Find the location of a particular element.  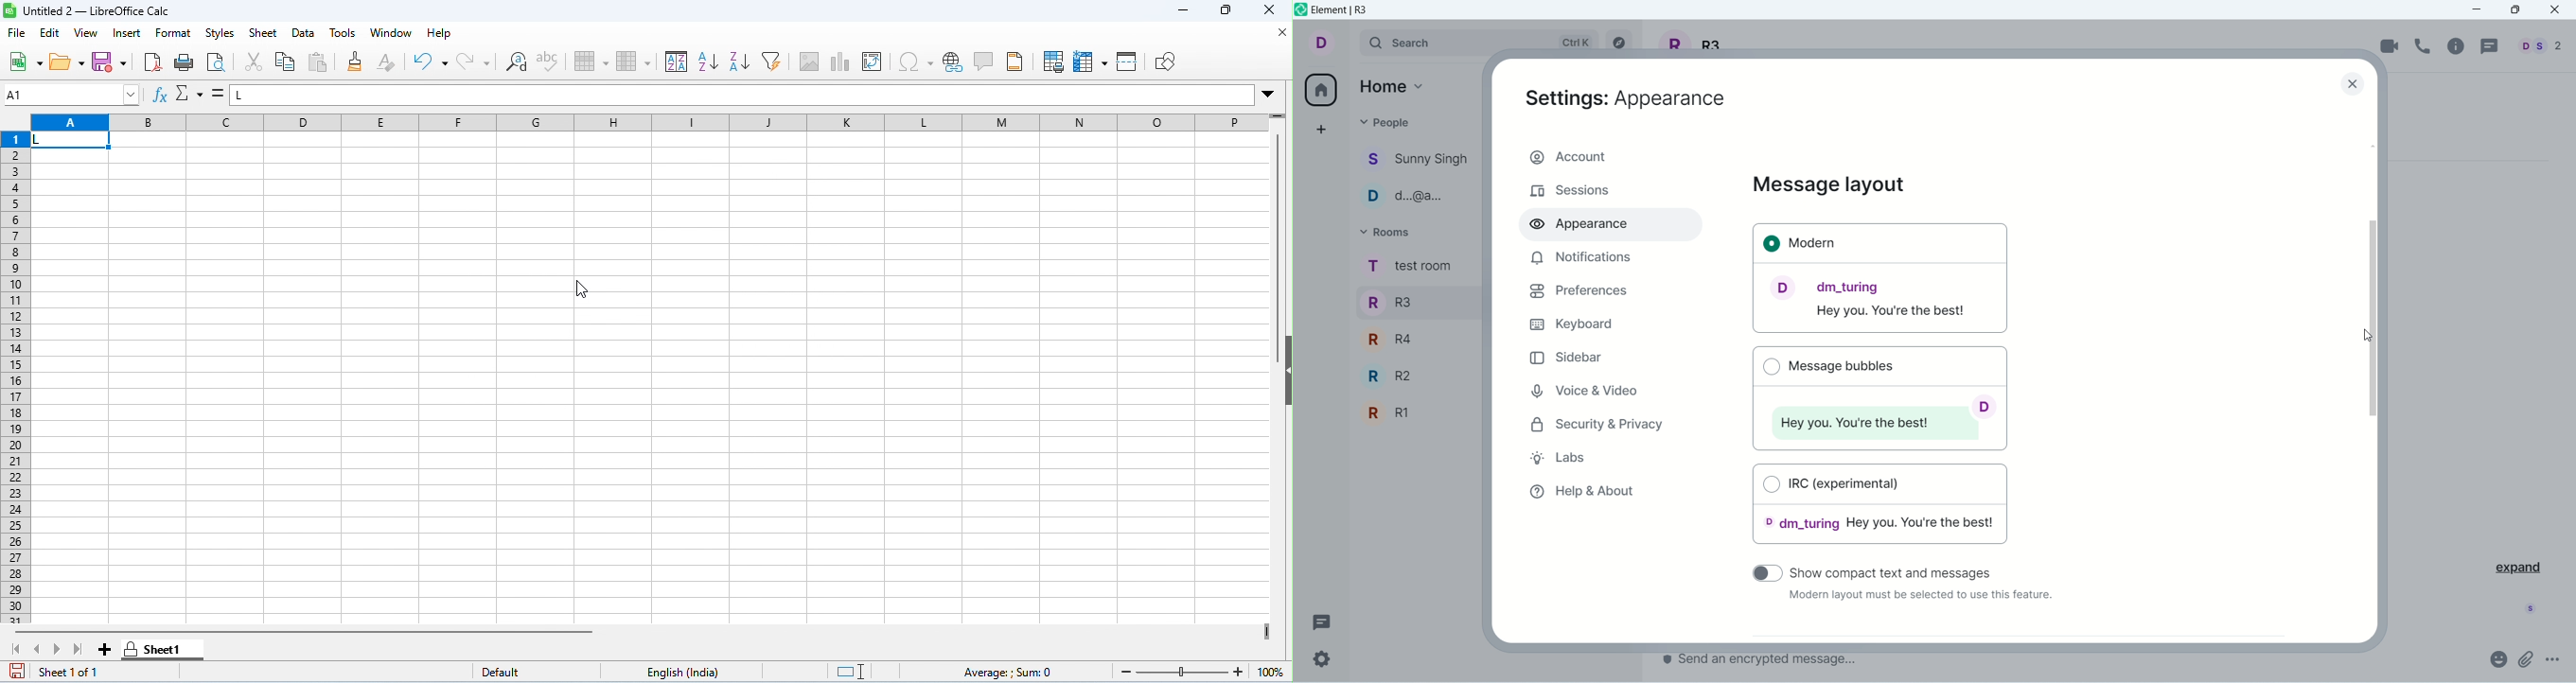

rooms is located at coordinates (1408, 267).